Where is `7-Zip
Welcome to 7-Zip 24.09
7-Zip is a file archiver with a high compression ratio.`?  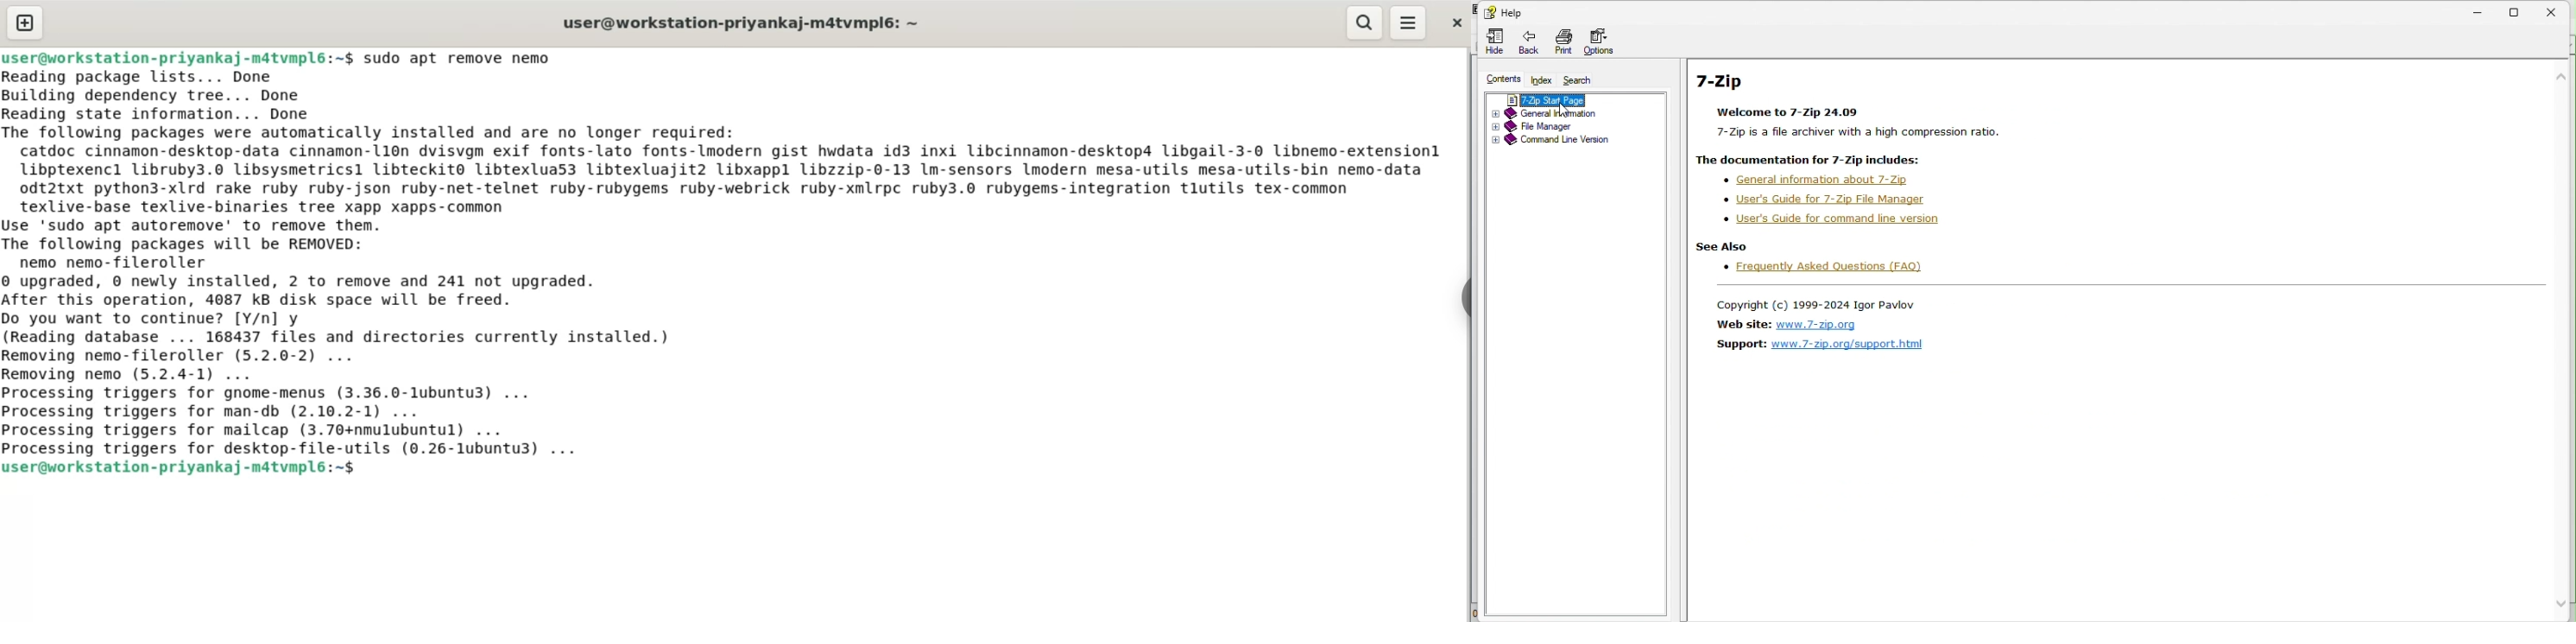 7-Zip
Welcome to 7-Zip 24.09
7-Zip is a file archiver with a high compression ratio. is located at coordinates (1859, 105).